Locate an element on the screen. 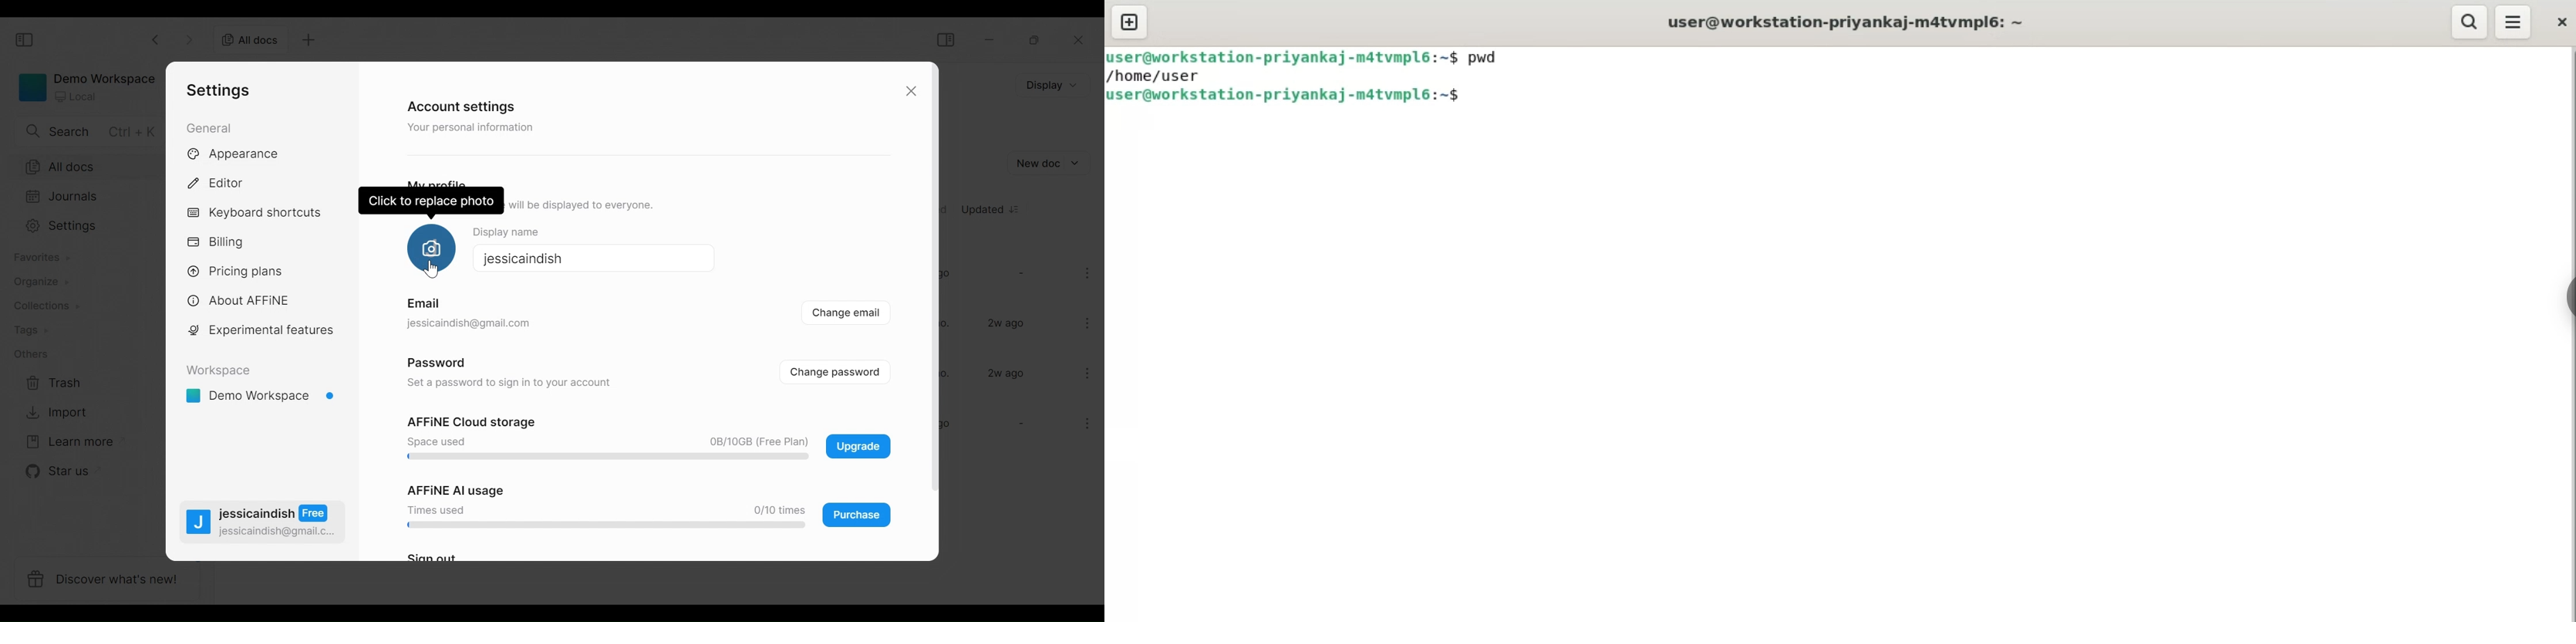  user@workstaion-priyankaj-m4tvmpl6:~$ is located at coordinates (1296, 95).